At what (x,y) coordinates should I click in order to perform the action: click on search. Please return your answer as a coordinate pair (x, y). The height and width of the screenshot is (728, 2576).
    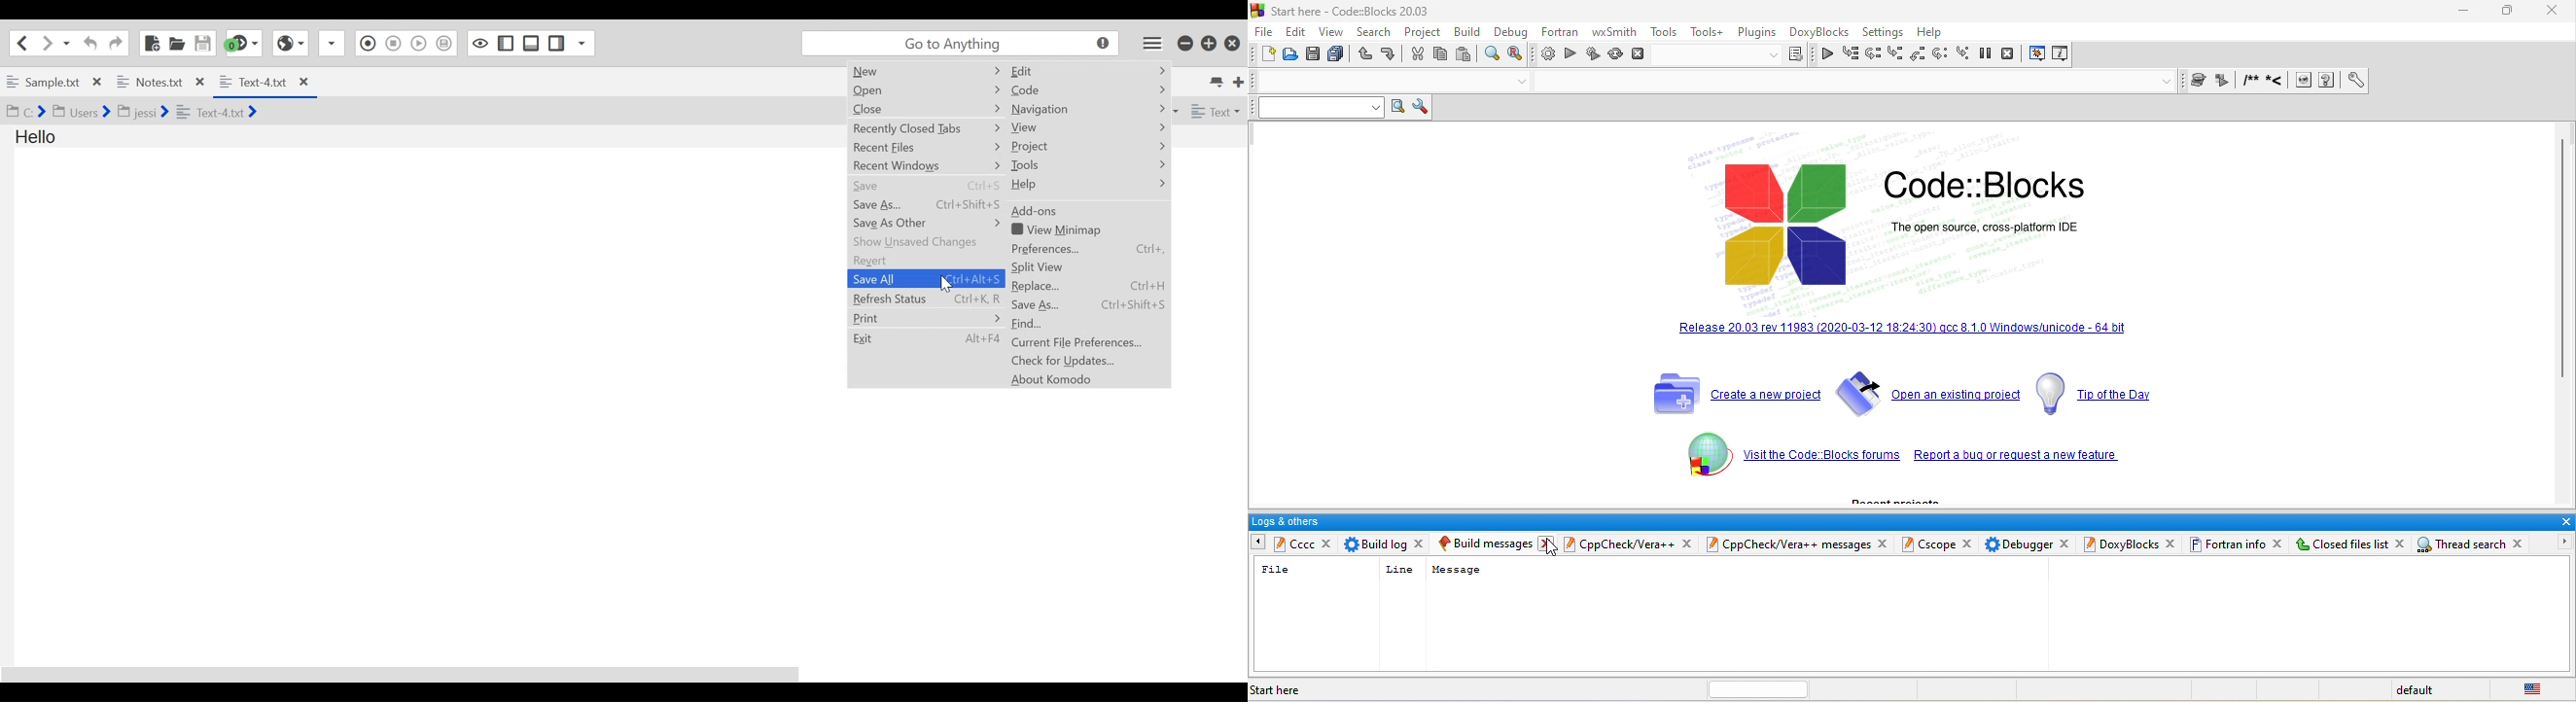
    Looking at the image, I should click on (1377, 33).